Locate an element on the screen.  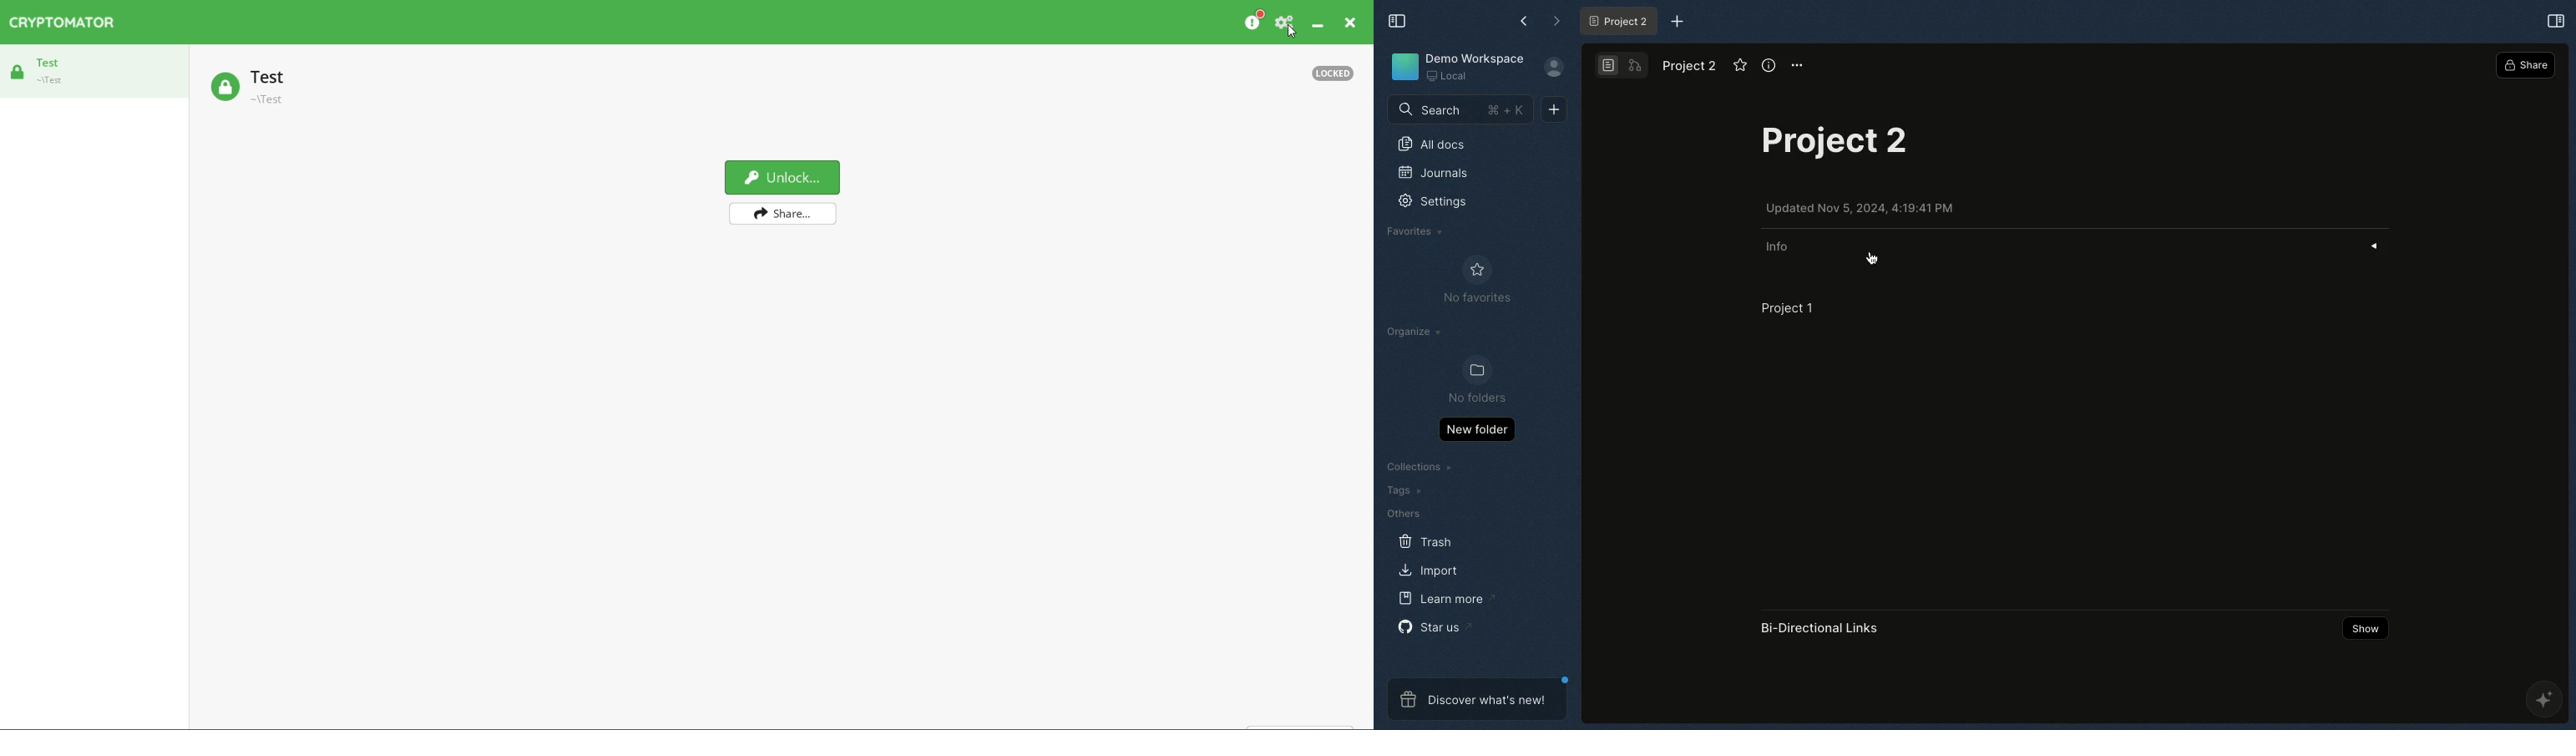
Unlock is located at coordinates (784, 177).